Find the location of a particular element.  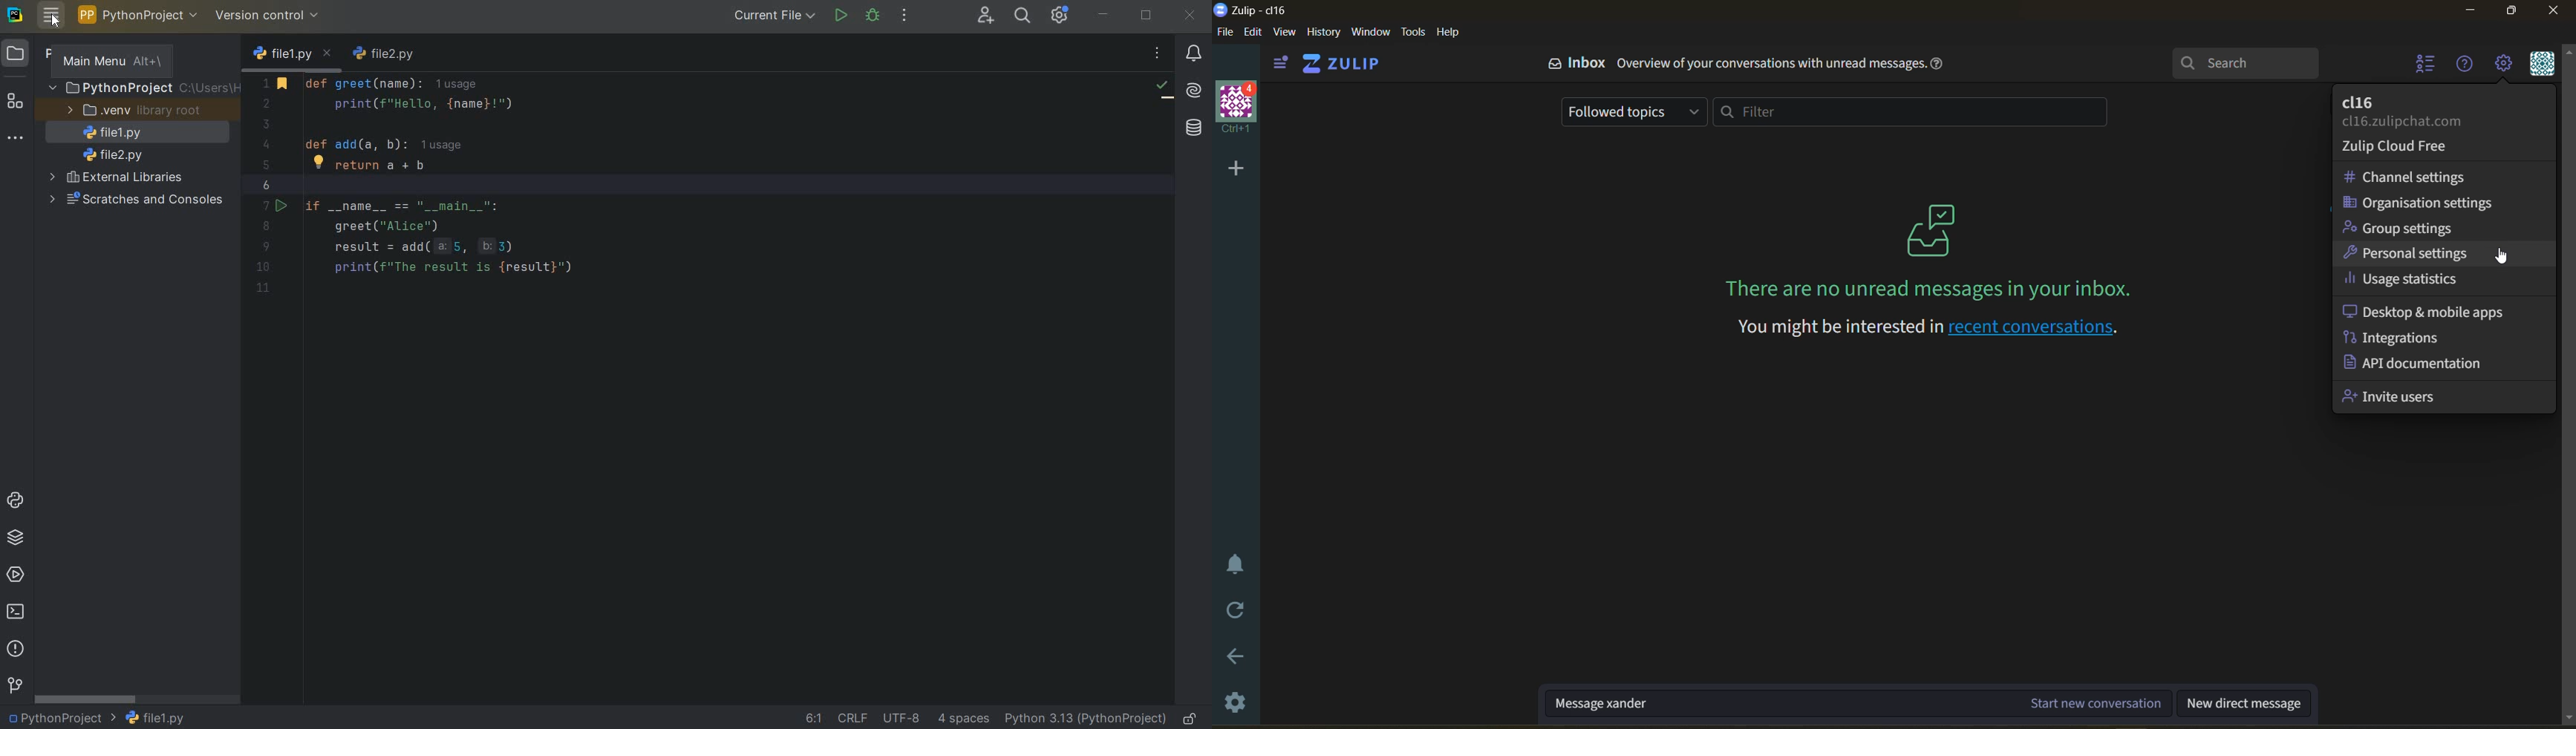

usage statistics is located at coordinates (2419, 280).